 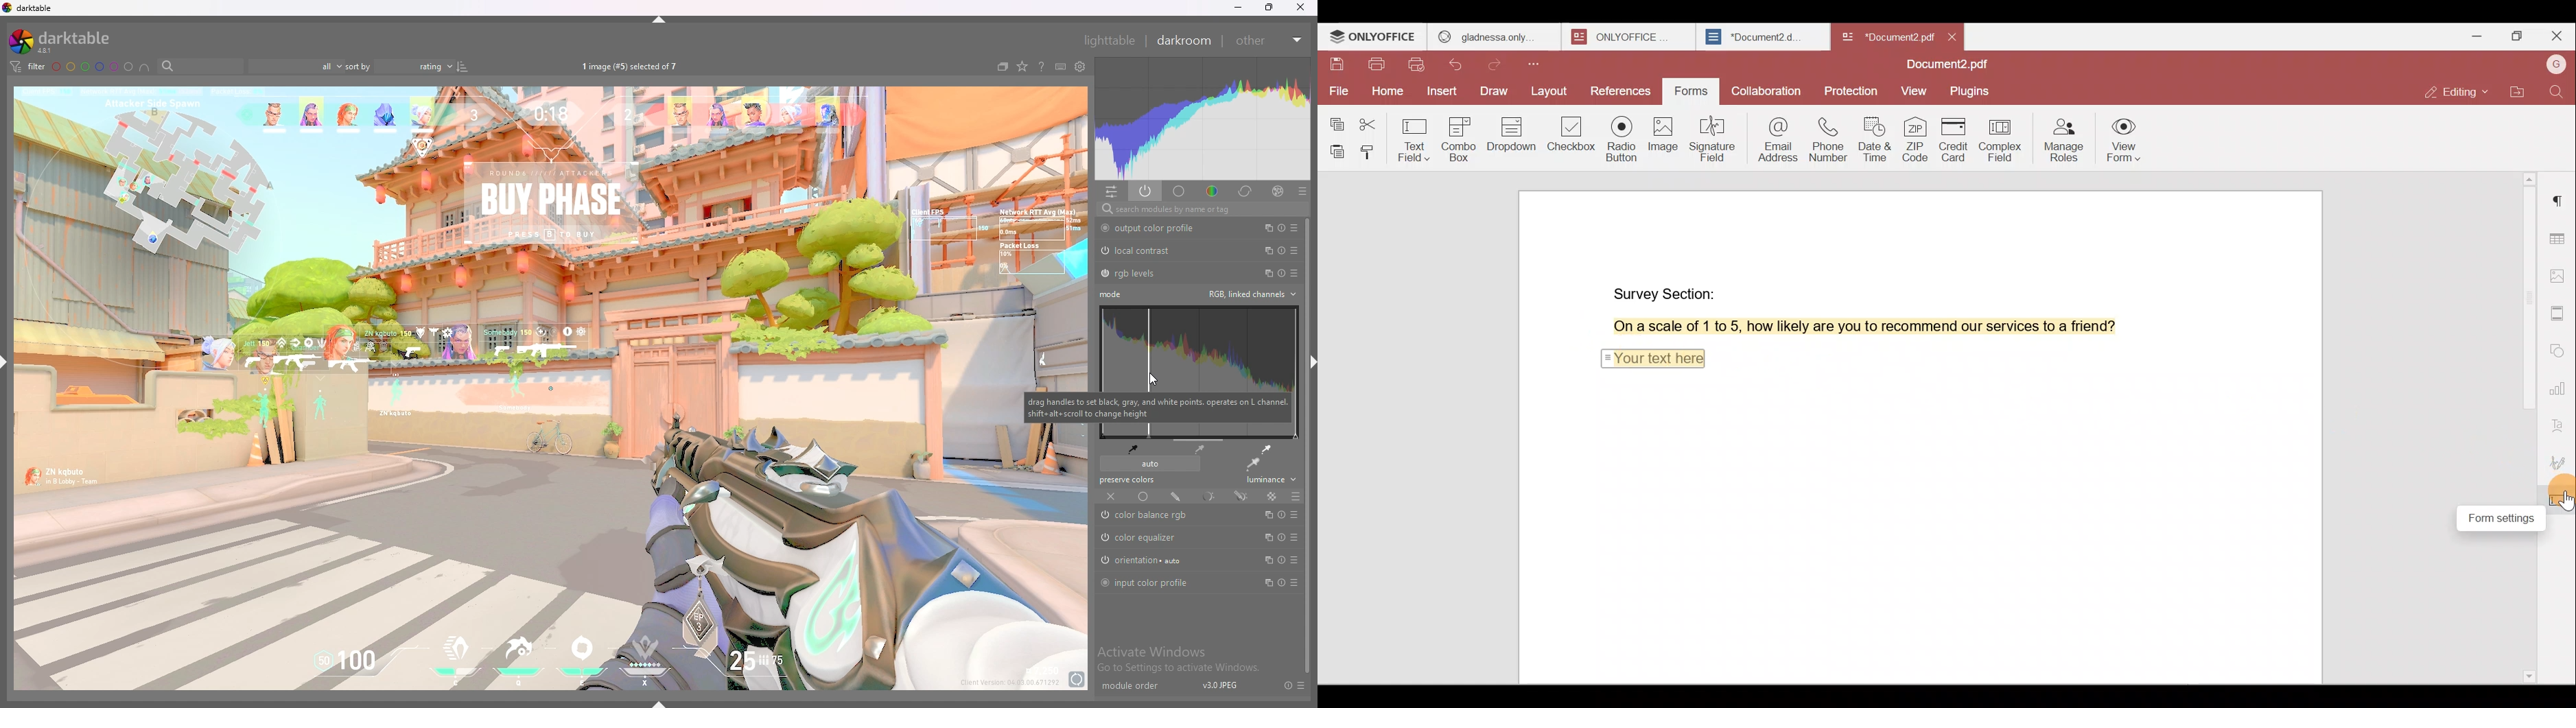 I want to click on multiple instances action, so click(x=1265, y=228).